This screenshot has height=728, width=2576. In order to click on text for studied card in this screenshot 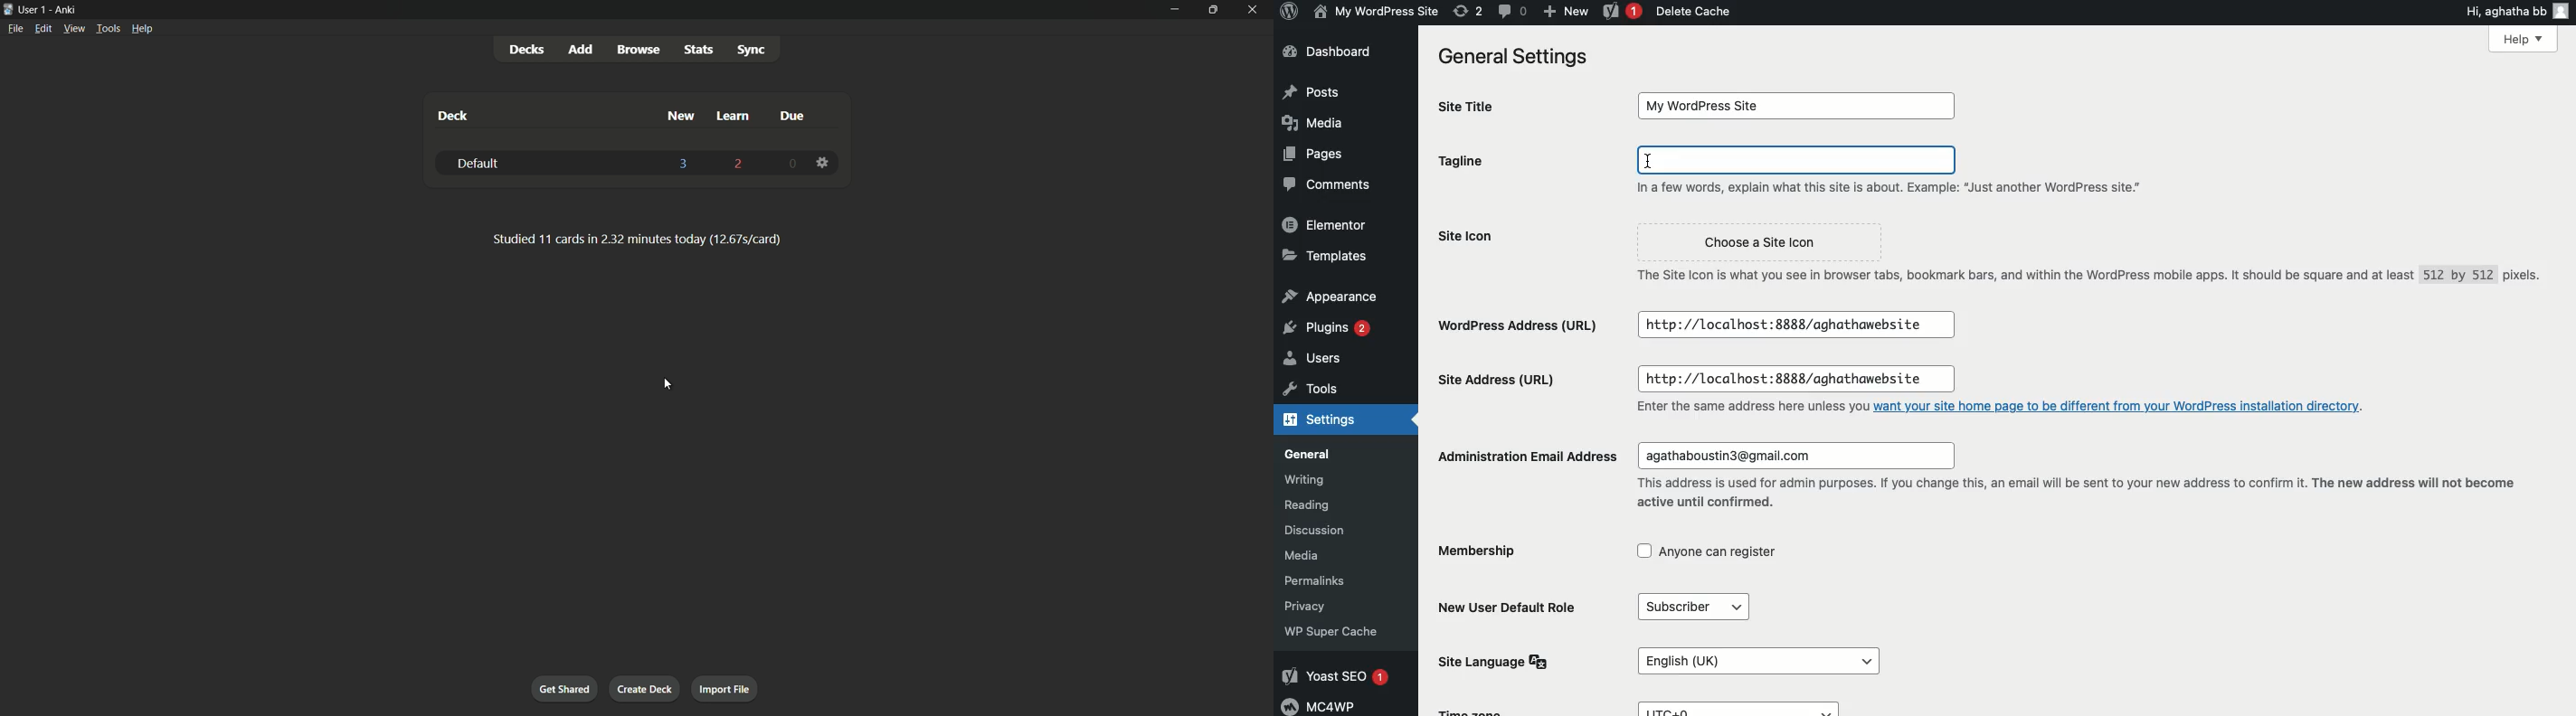, I will do `click(635, 238)`.